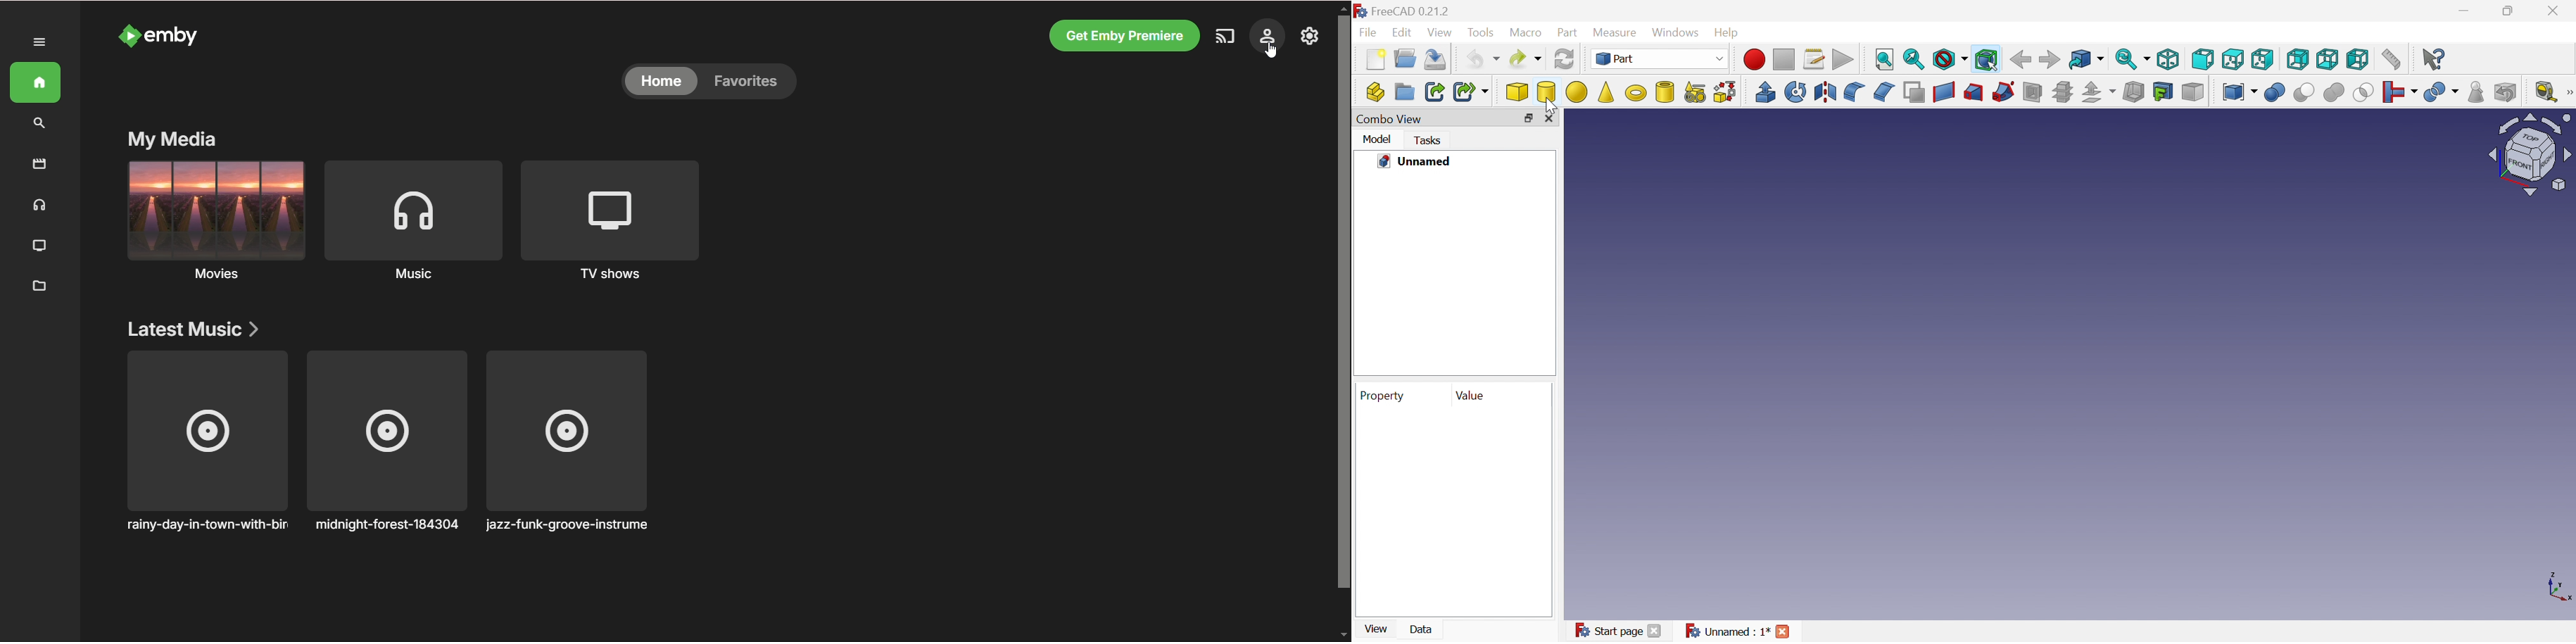 This screenshot has height=644, width=2576. What do you see at coordinates (1404, 33) in the screenshot?
I see `Edit` at bounding box center [1404, 33].